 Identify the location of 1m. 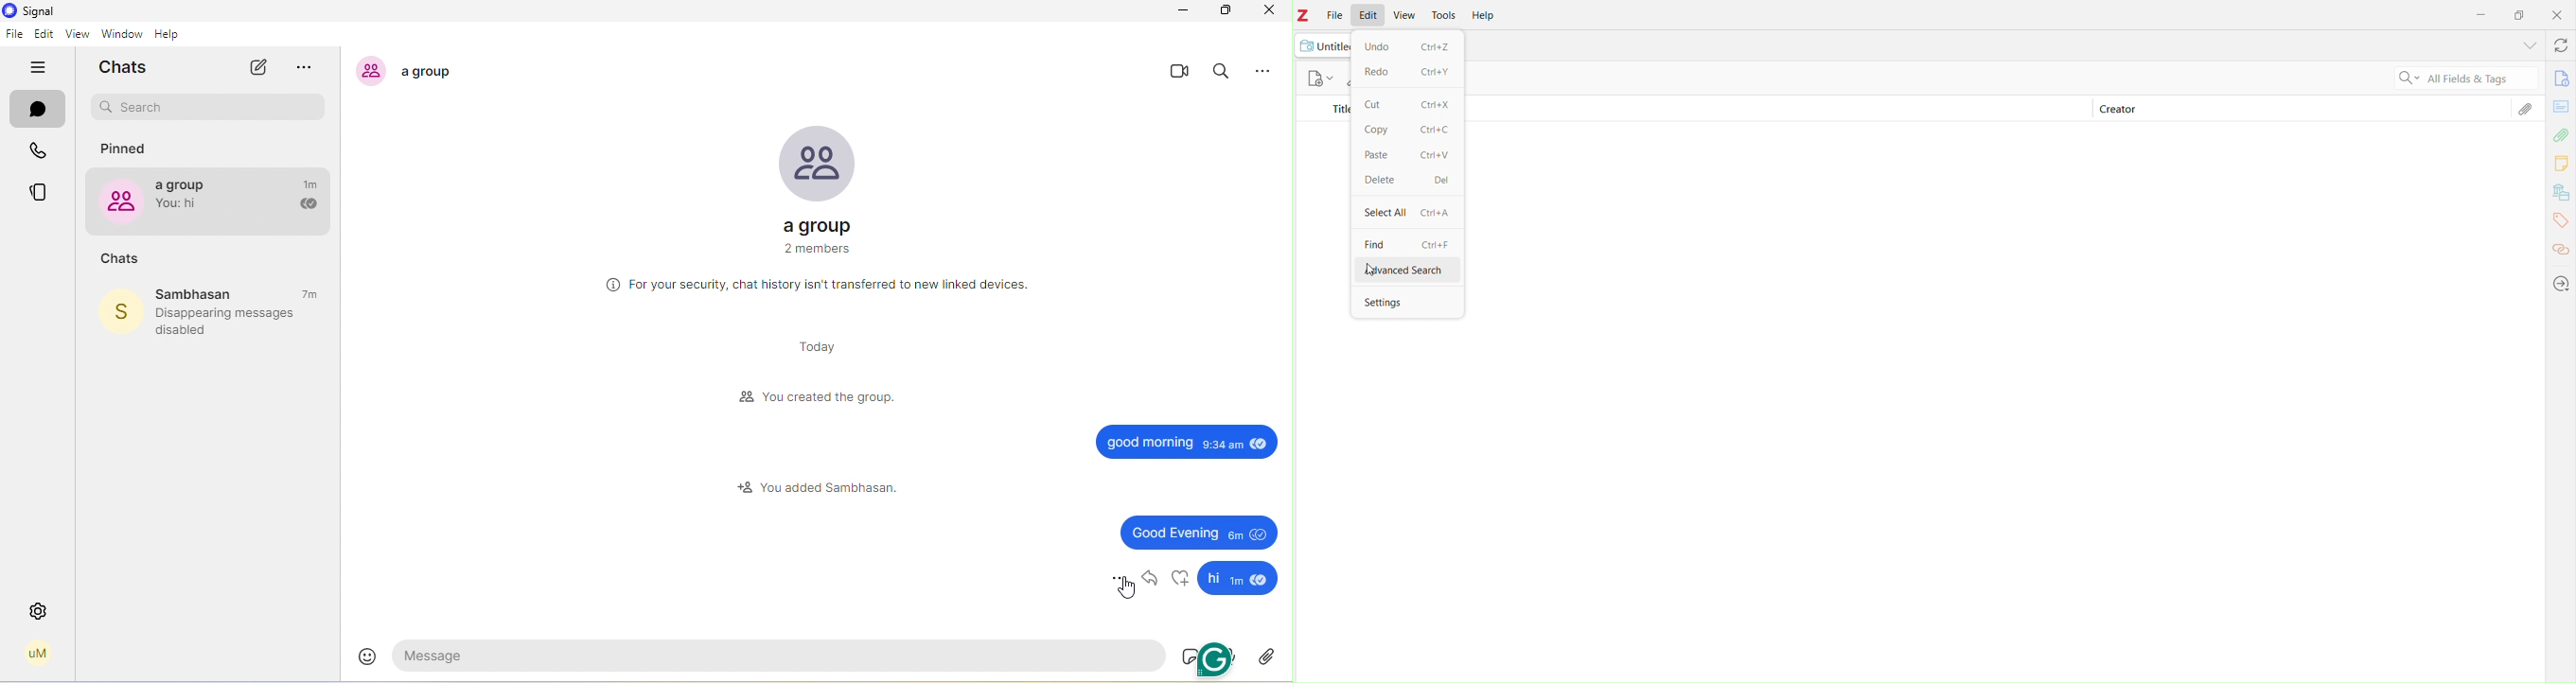
(312, 184).